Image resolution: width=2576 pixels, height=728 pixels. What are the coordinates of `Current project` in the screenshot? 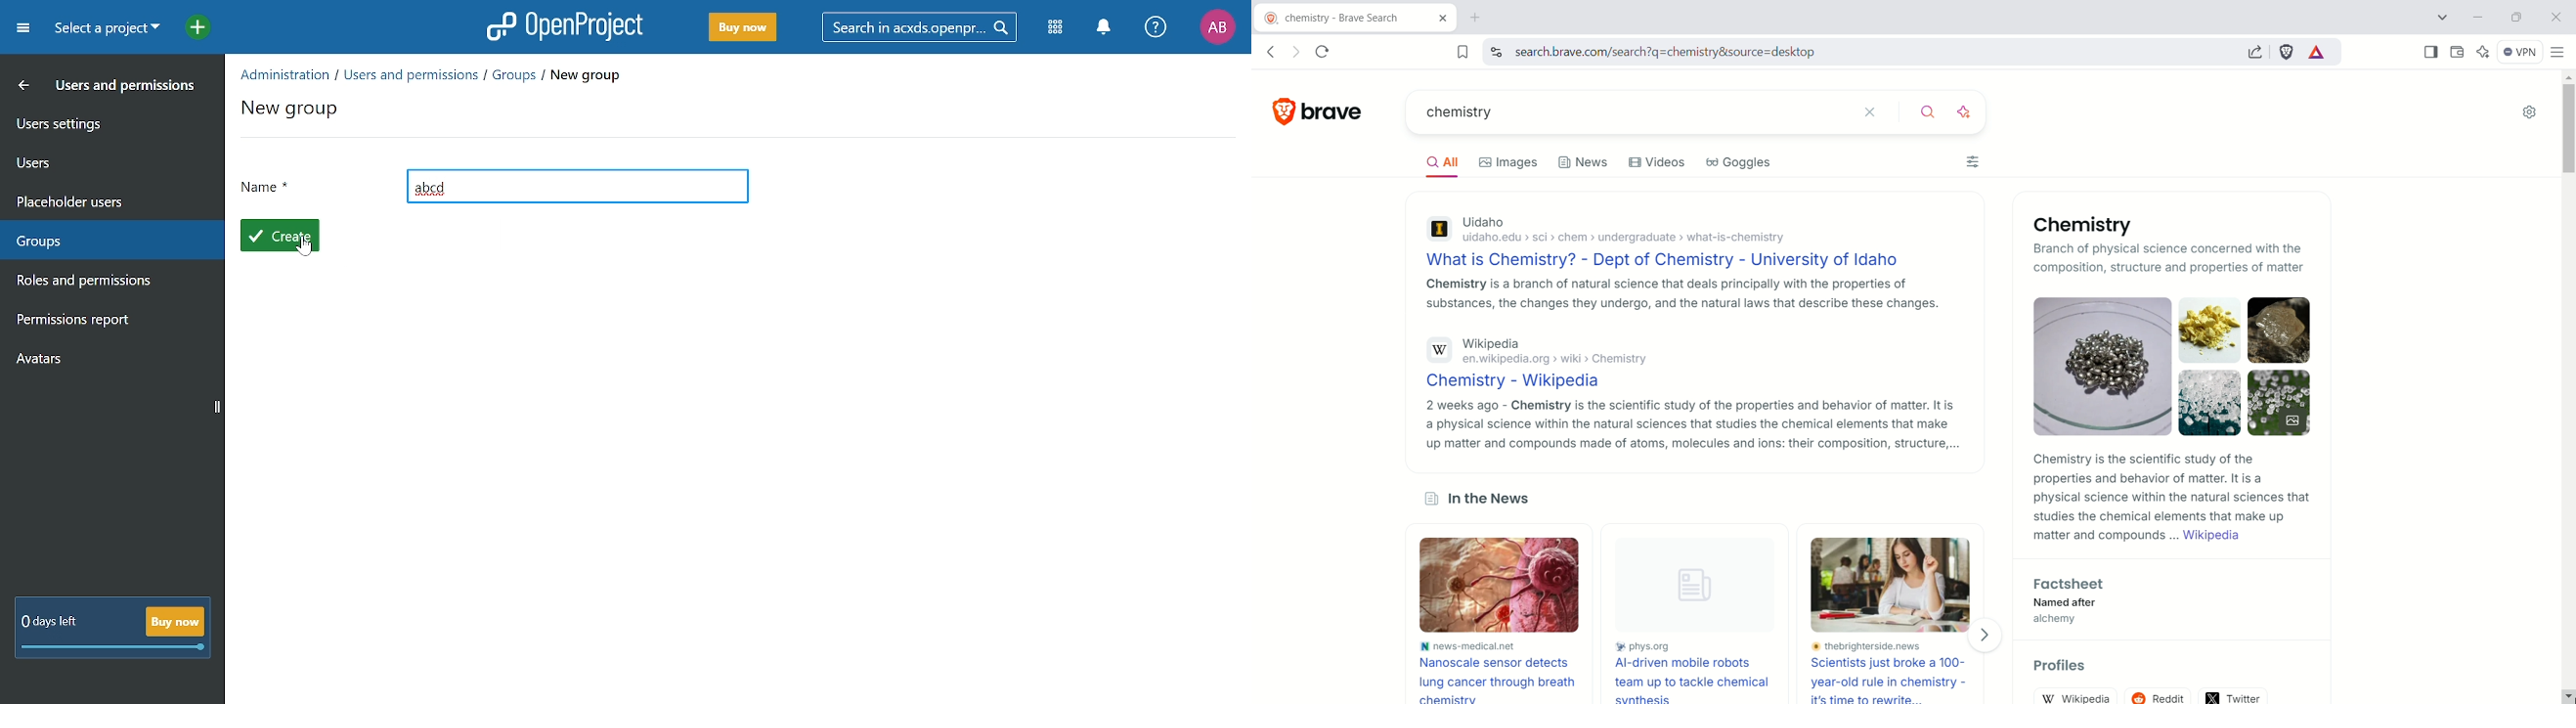 It's located at (107, 29).